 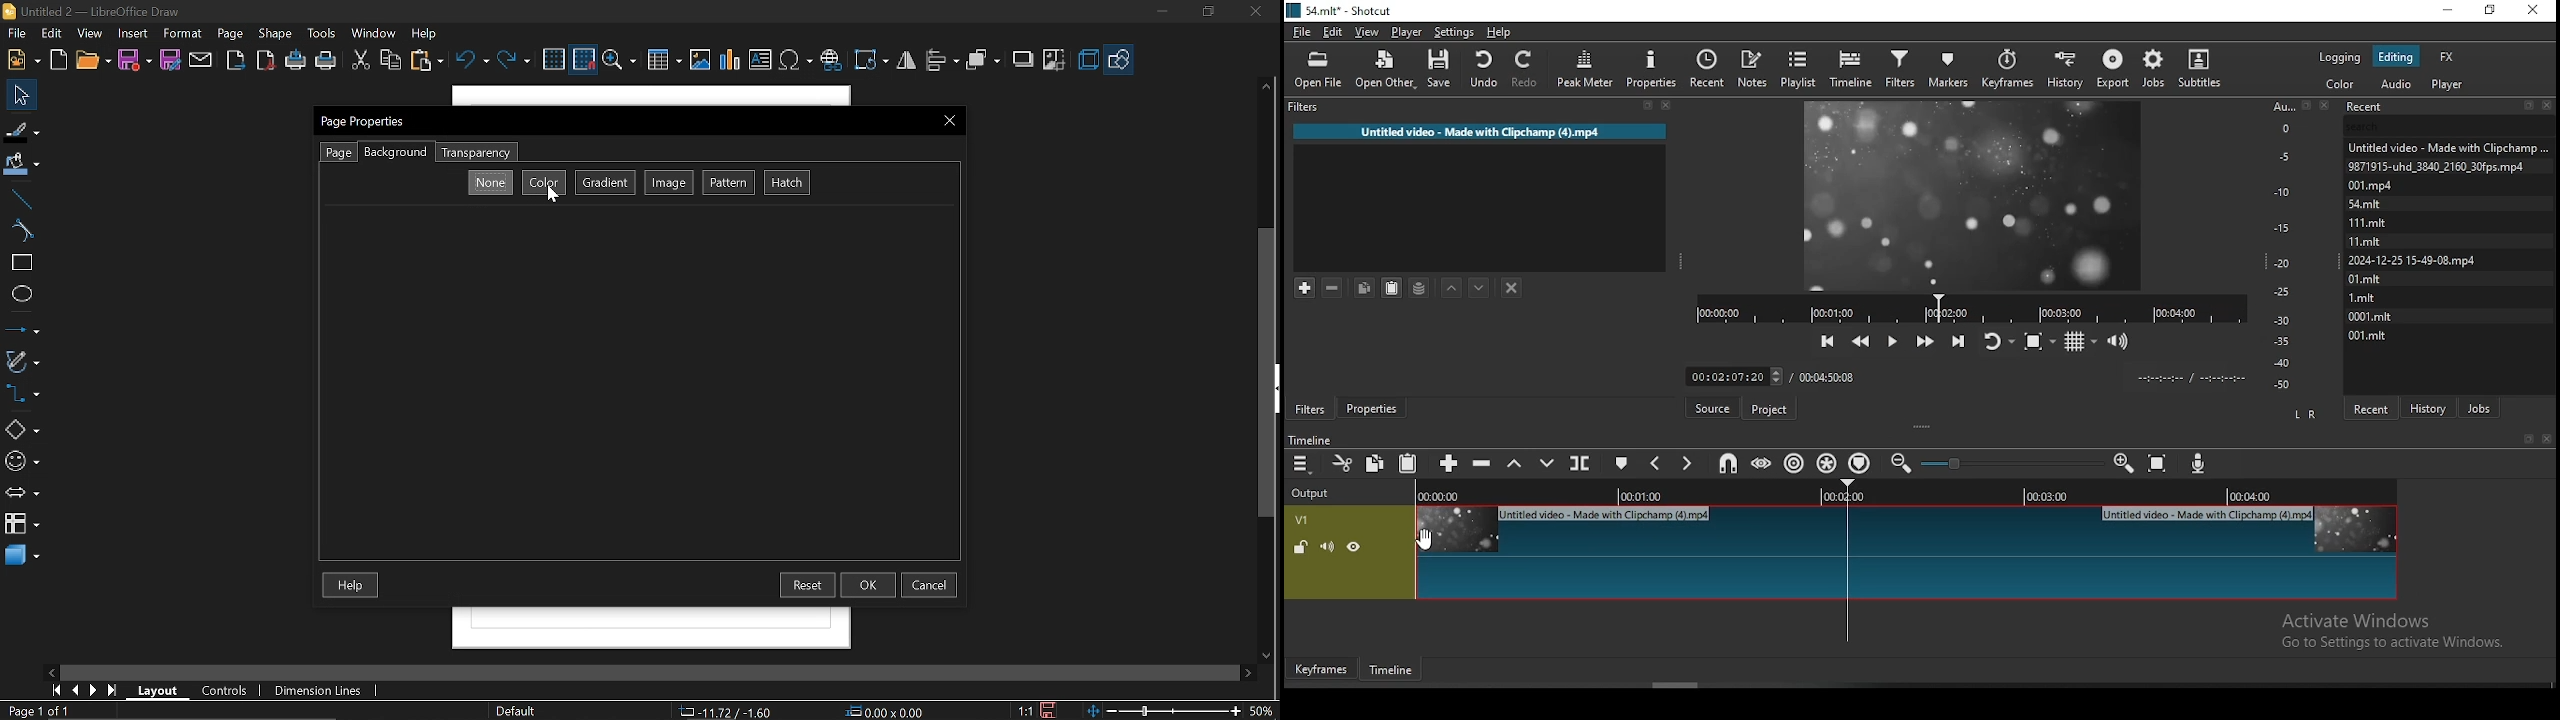 I want to click on Connectors, so click(x=22, y=393).